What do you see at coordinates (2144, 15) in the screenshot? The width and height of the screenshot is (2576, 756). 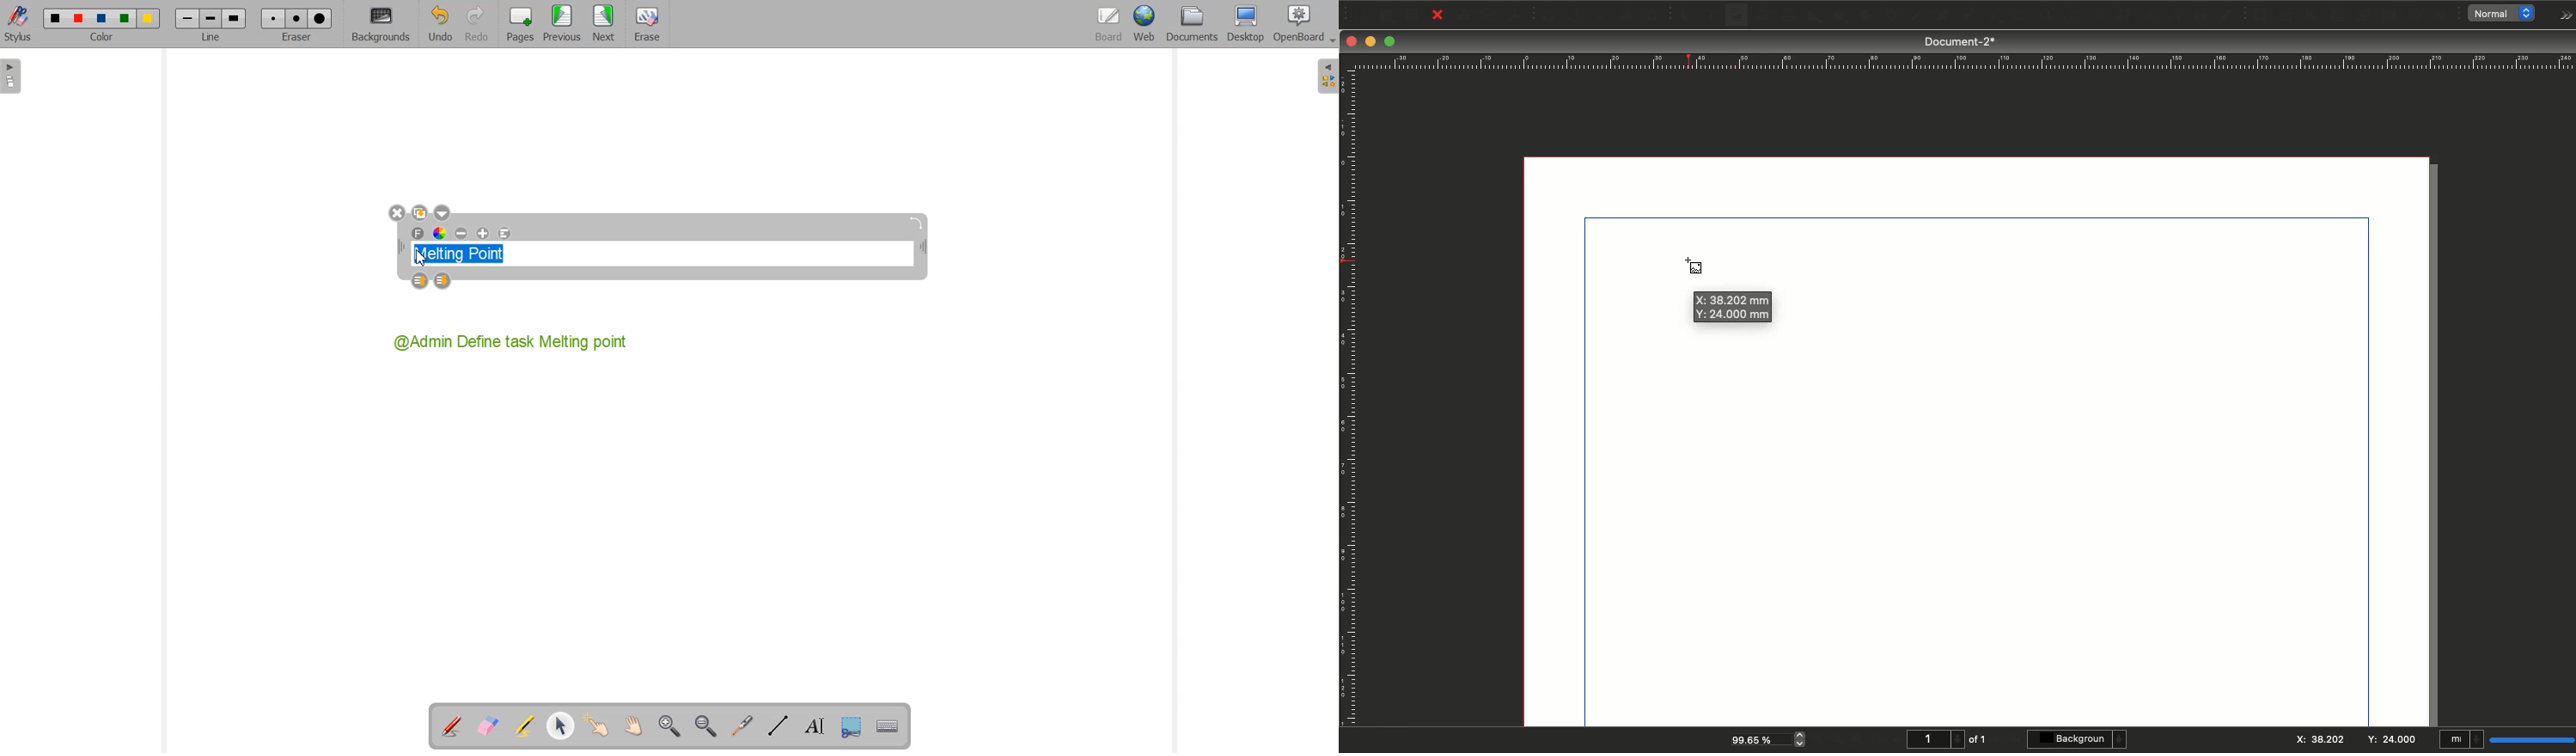 I see `Unlink text frames` at bounding box center [2144, 15].